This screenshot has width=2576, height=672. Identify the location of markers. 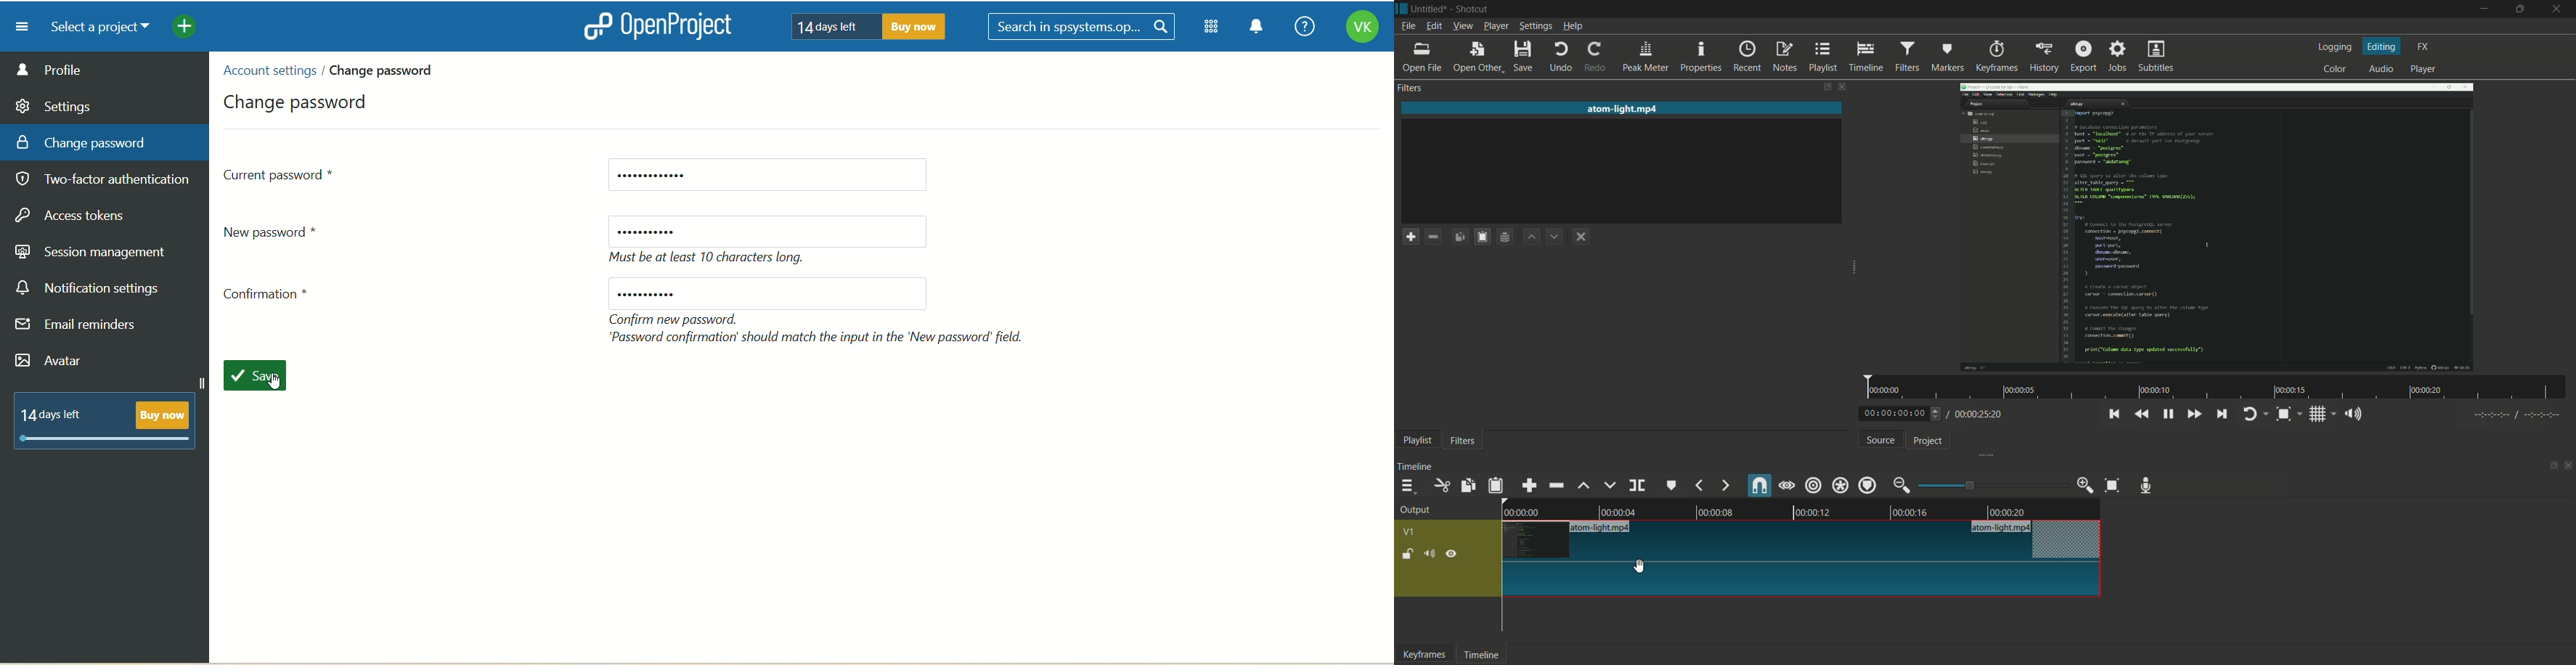
(1948, 56).